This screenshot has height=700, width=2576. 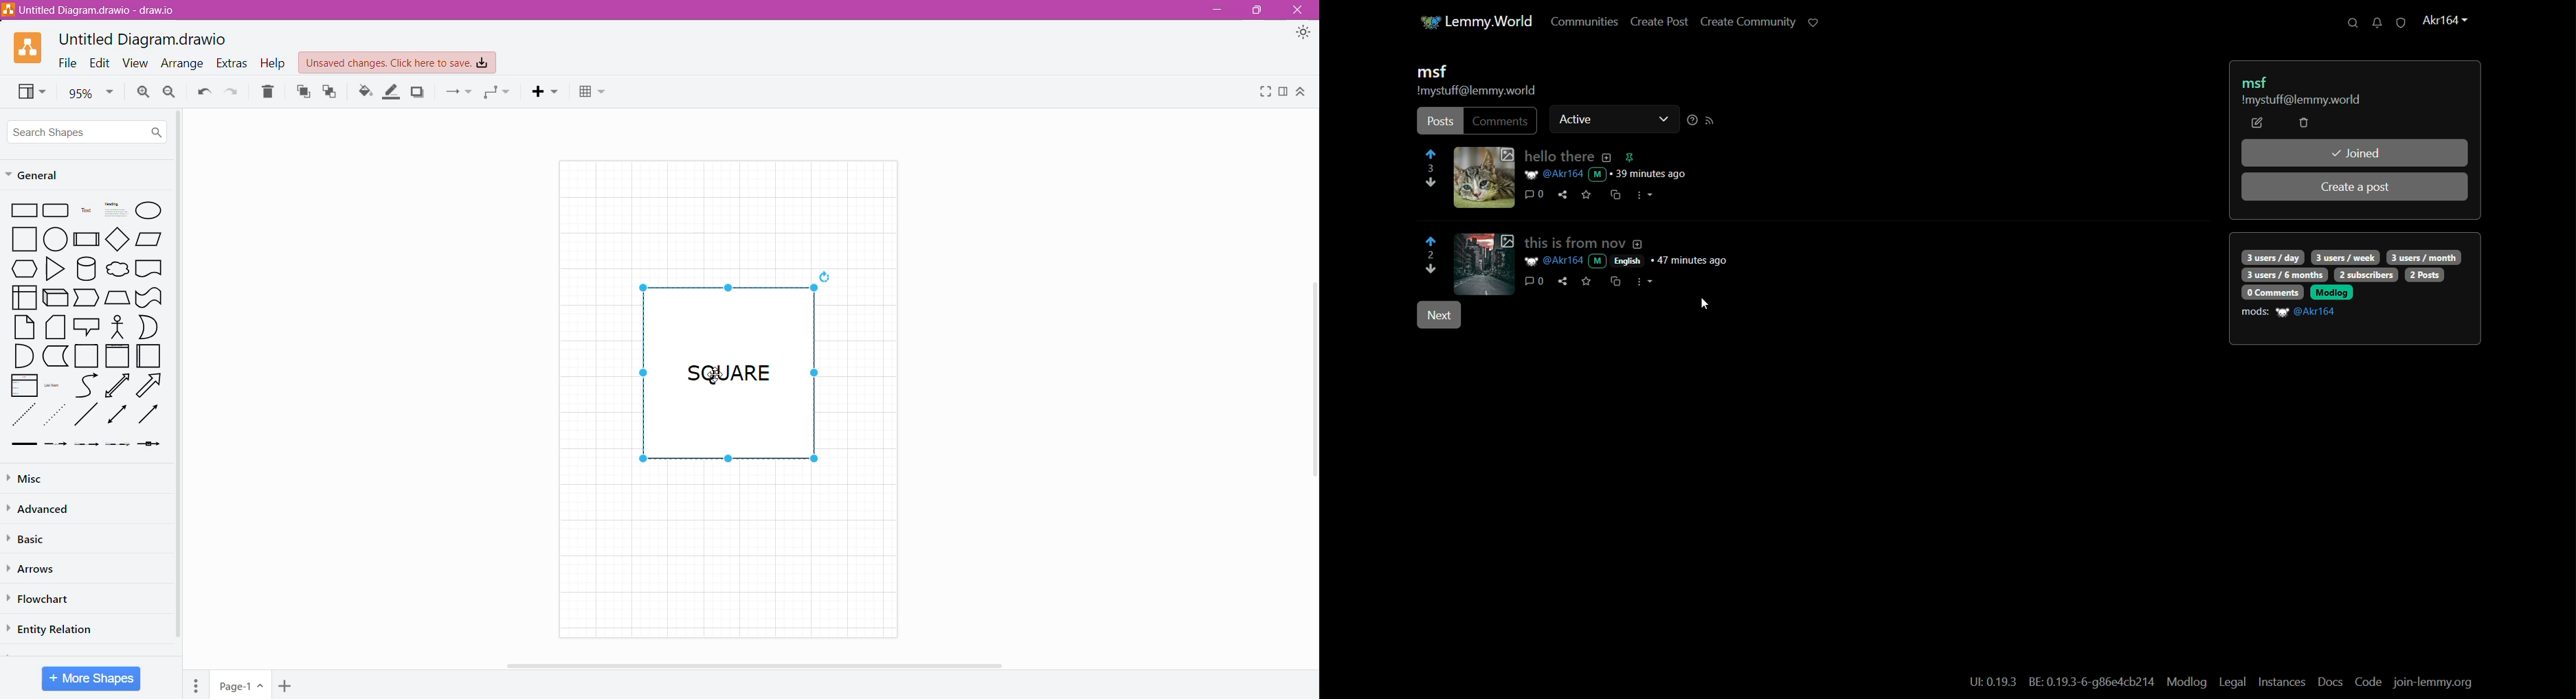 What do you see at coordinates (118, 356) in the screenshot?
I see `Frame` at bounding box center [118, 356].